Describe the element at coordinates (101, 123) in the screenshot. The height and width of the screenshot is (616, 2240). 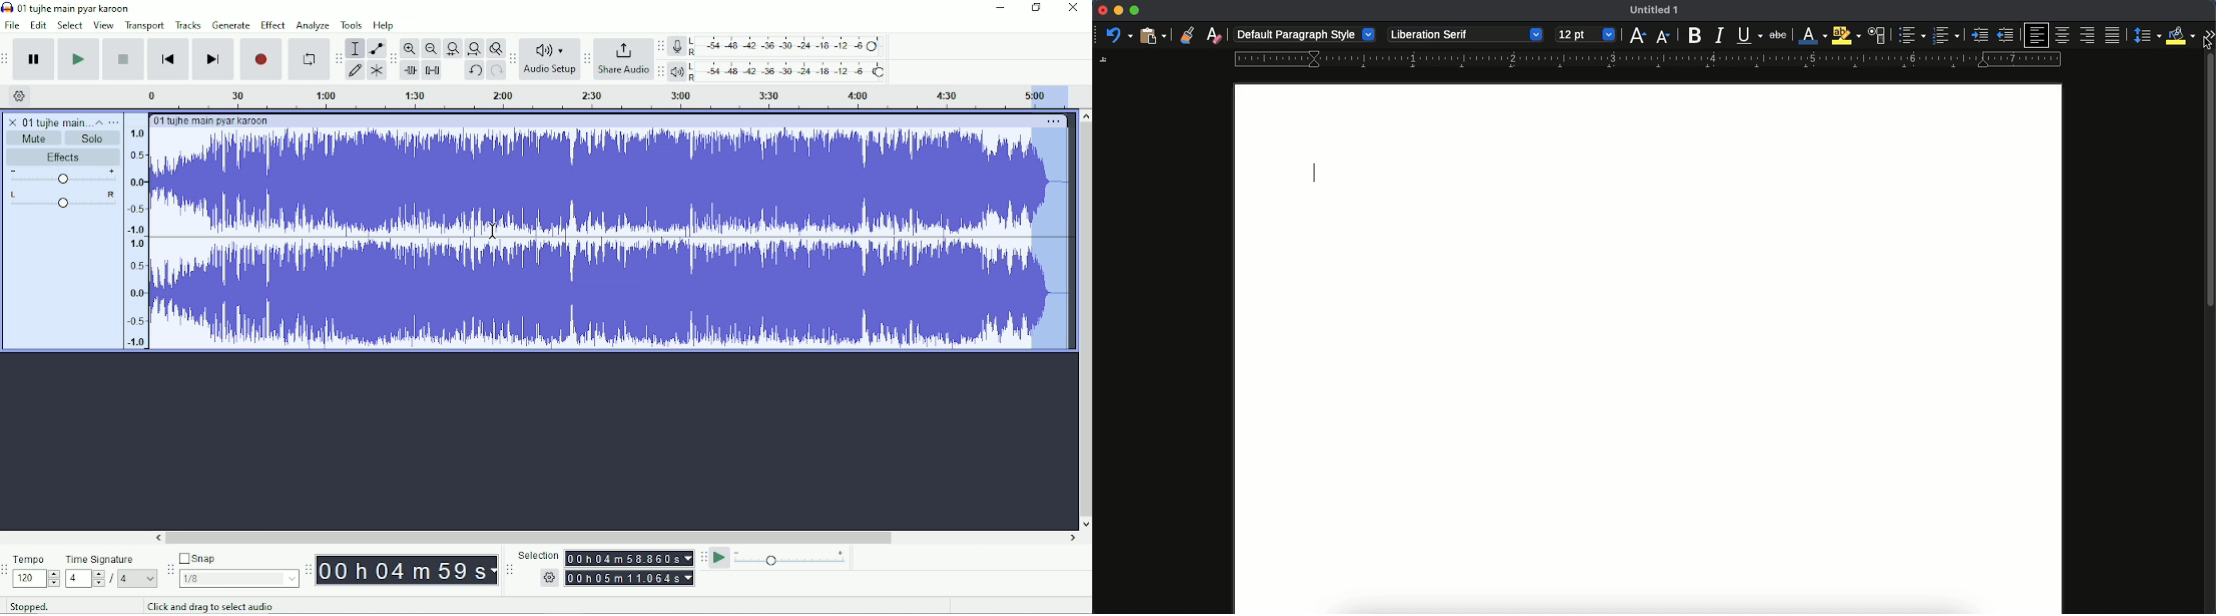
I see `Collapse` at that location.